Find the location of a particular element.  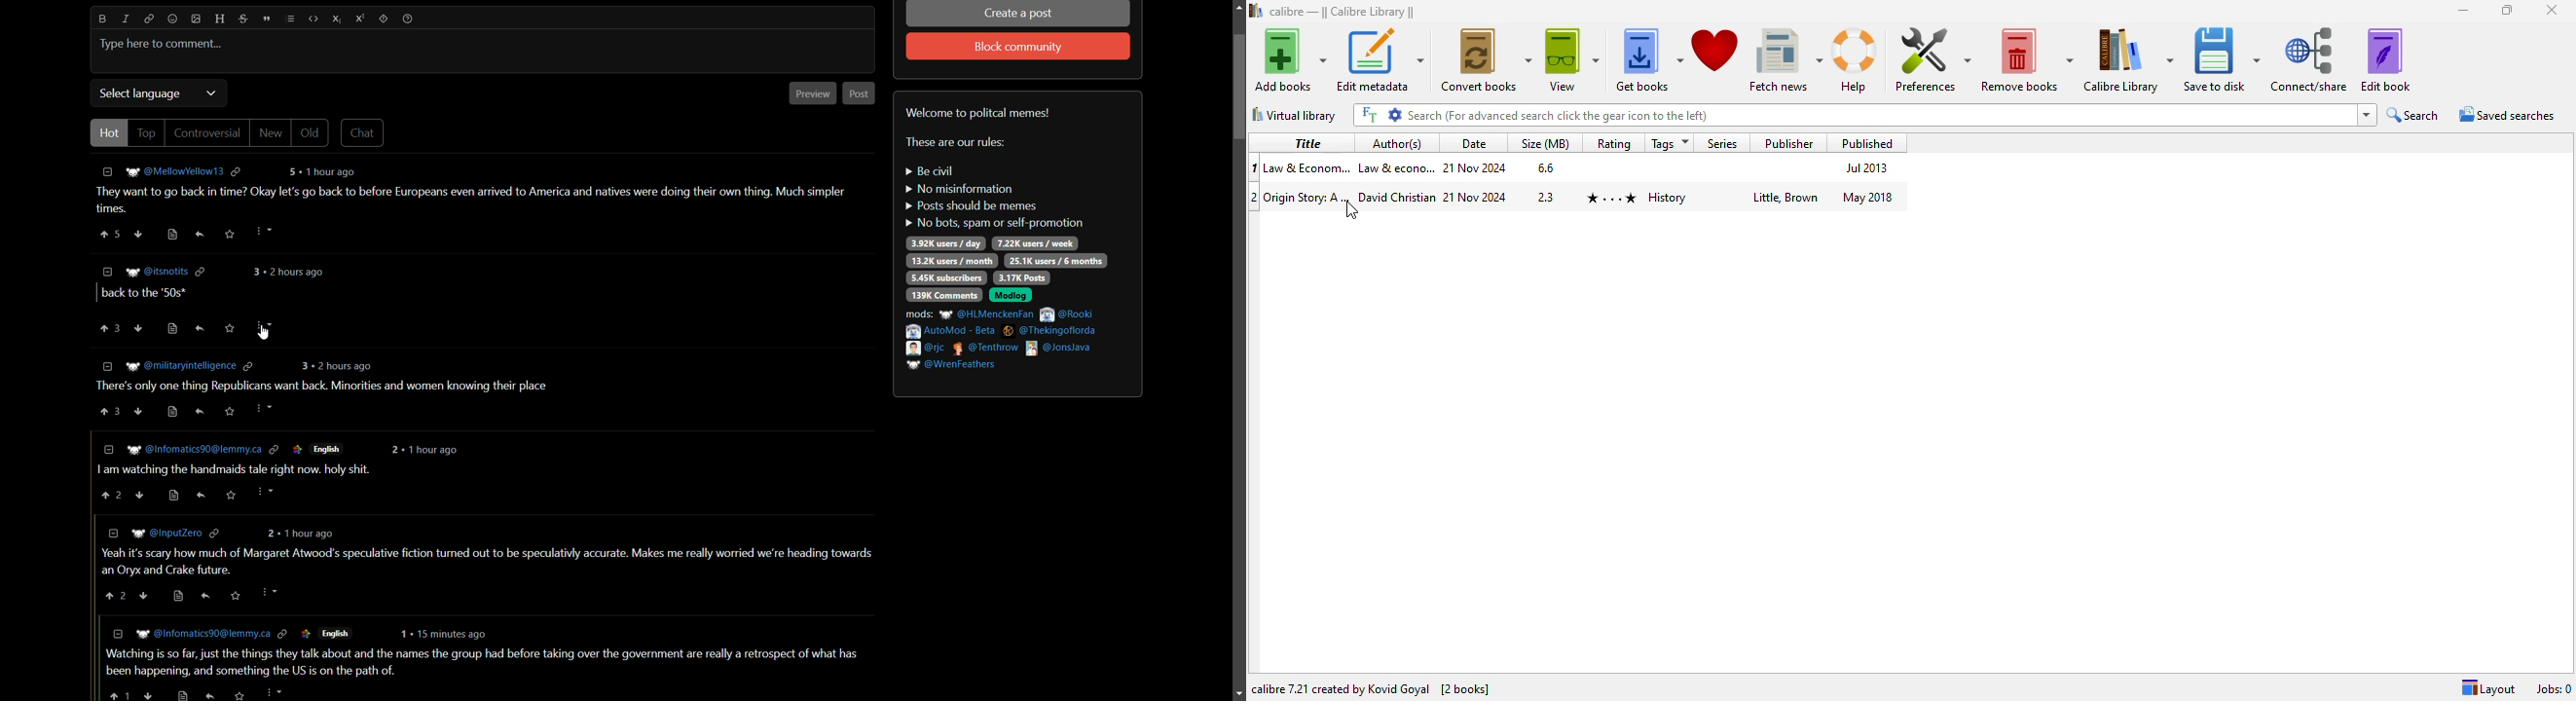

2 is located at coordinates (1255, 200).